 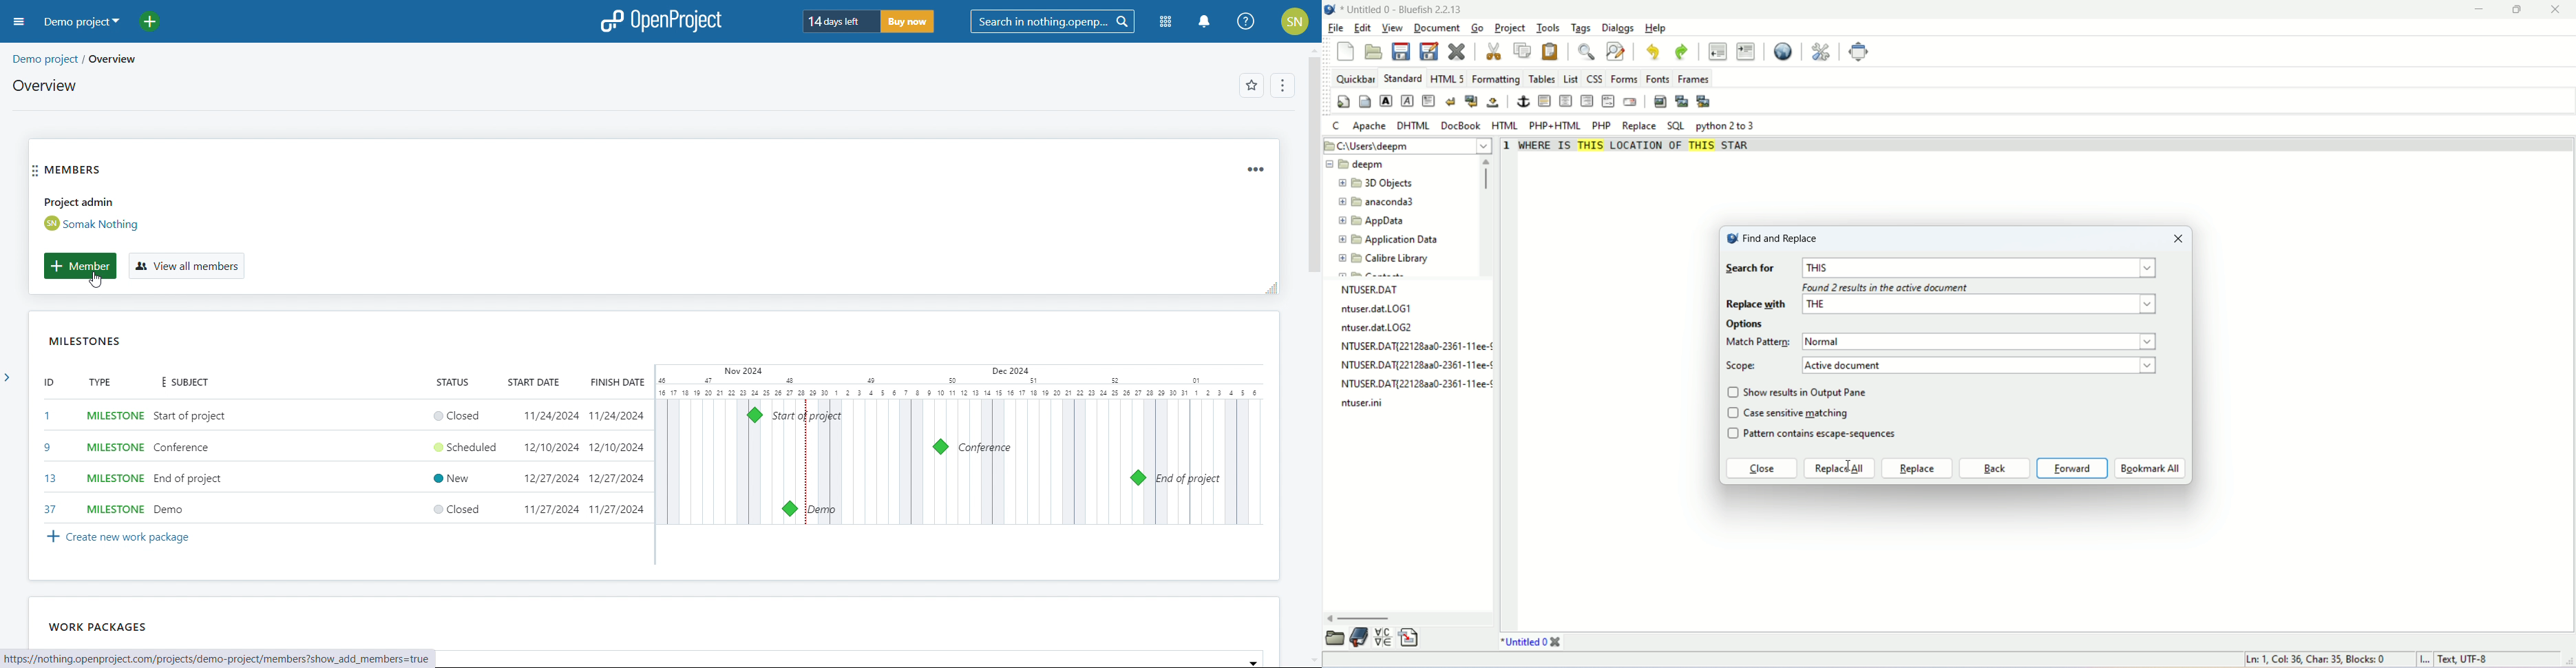 I want to click on insert thumbnail, so click(x=1683, y=103).